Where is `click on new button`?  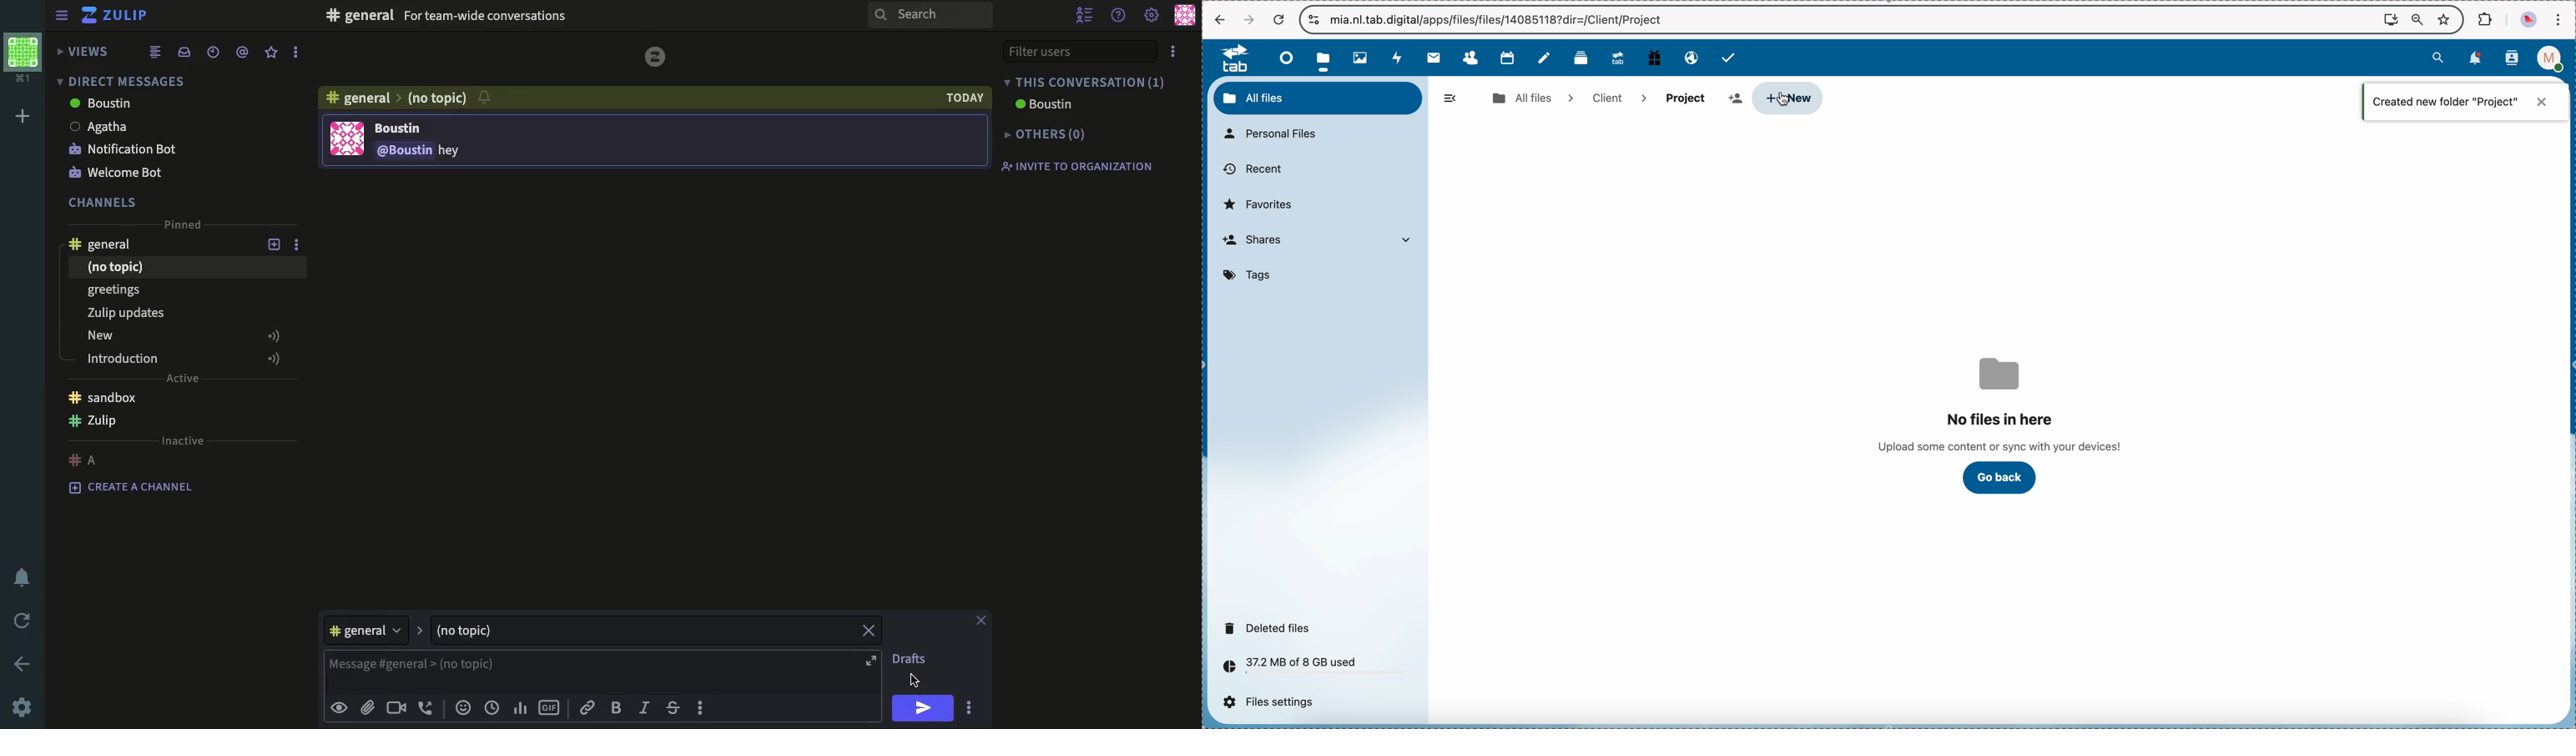
click on new button is located at coordinates (1789, 99).